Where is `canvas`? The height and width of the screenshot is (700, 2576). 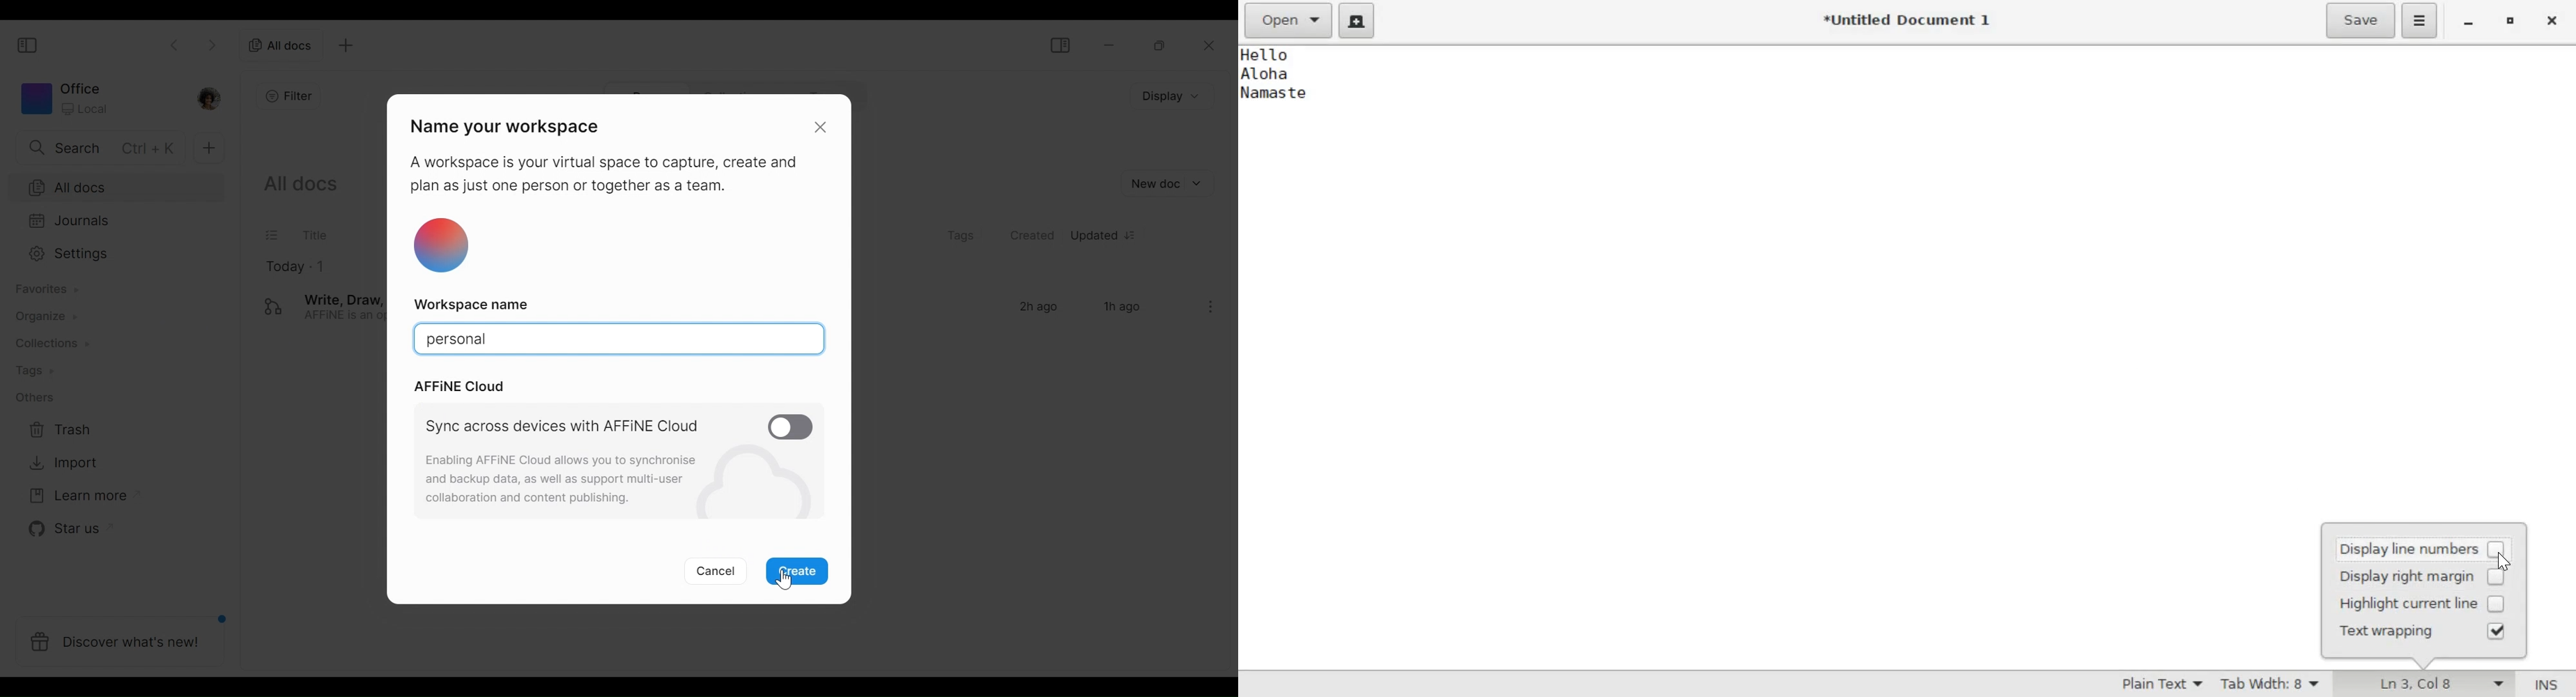
canvas is located at coordinates (619, 339).